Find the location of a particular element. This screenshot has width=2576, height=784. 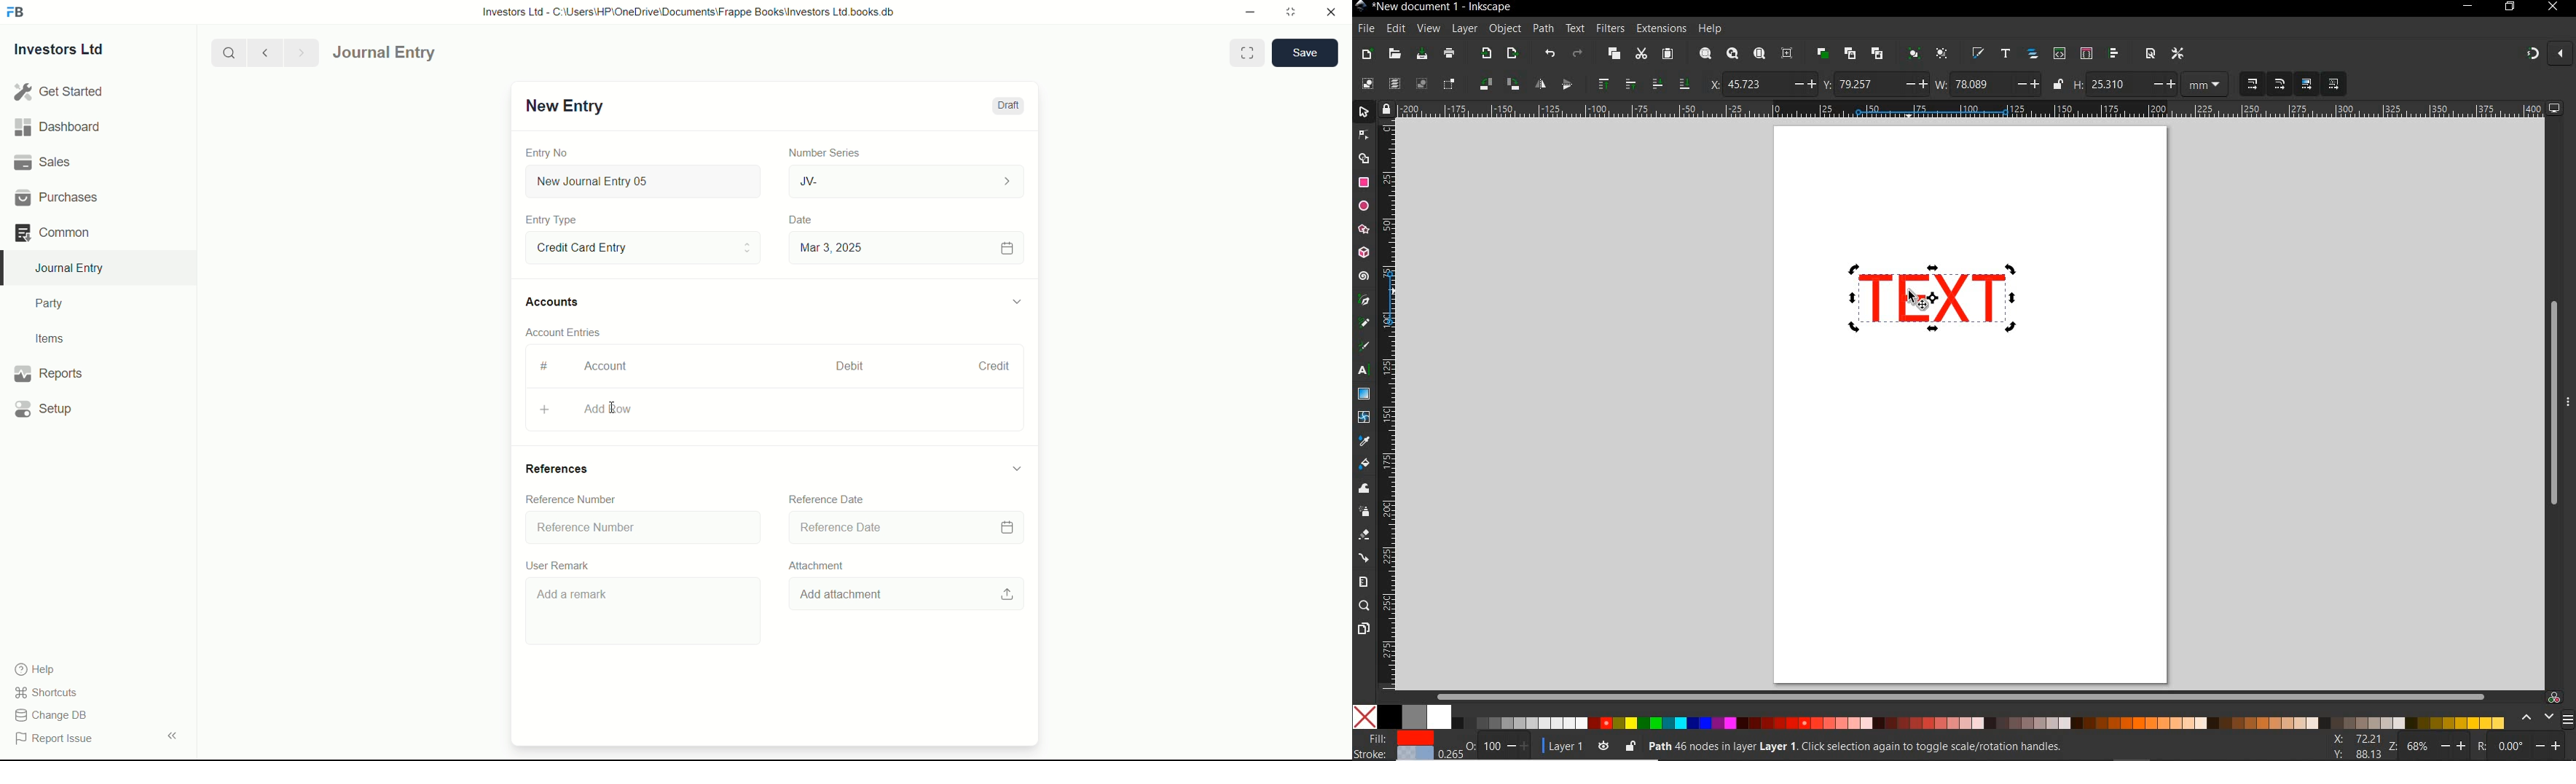

cursor is located at coordinates (611, 407).